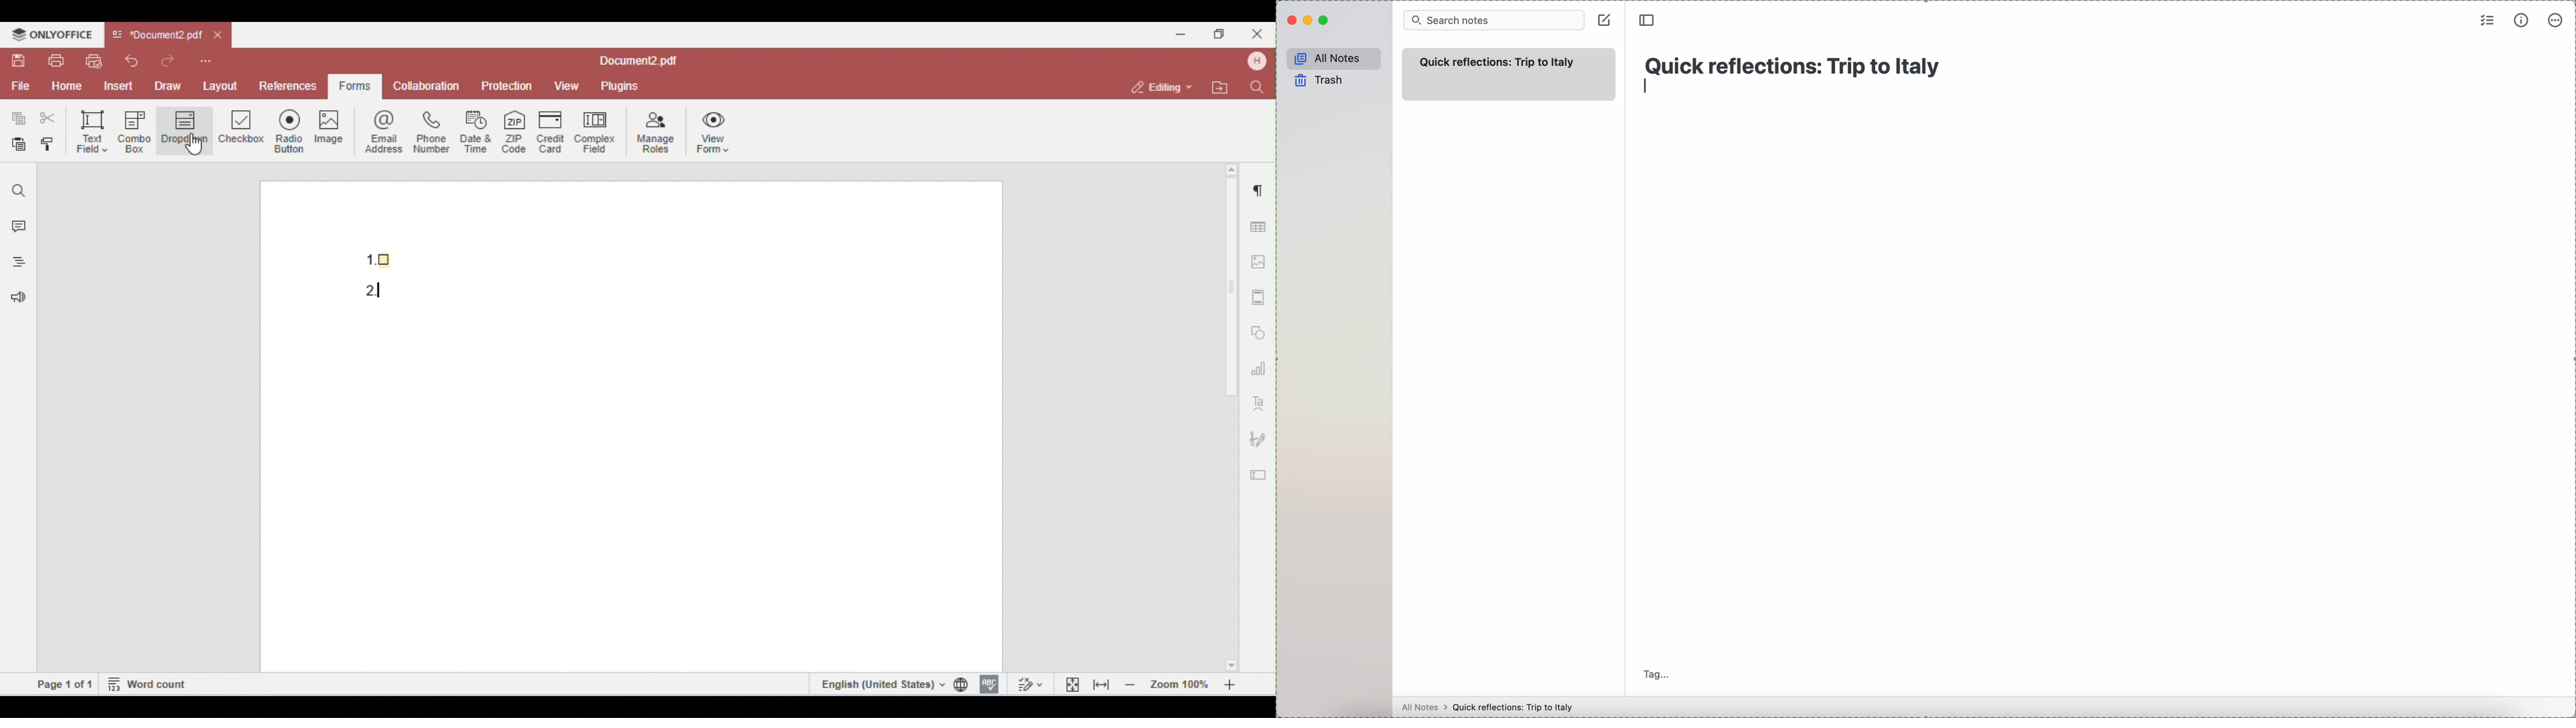 This screenshot has width=2576, height=728. What do you see at coordinates (2488, 19) in the screenshot?
I see `check list` at bounding box center [2488, 19].